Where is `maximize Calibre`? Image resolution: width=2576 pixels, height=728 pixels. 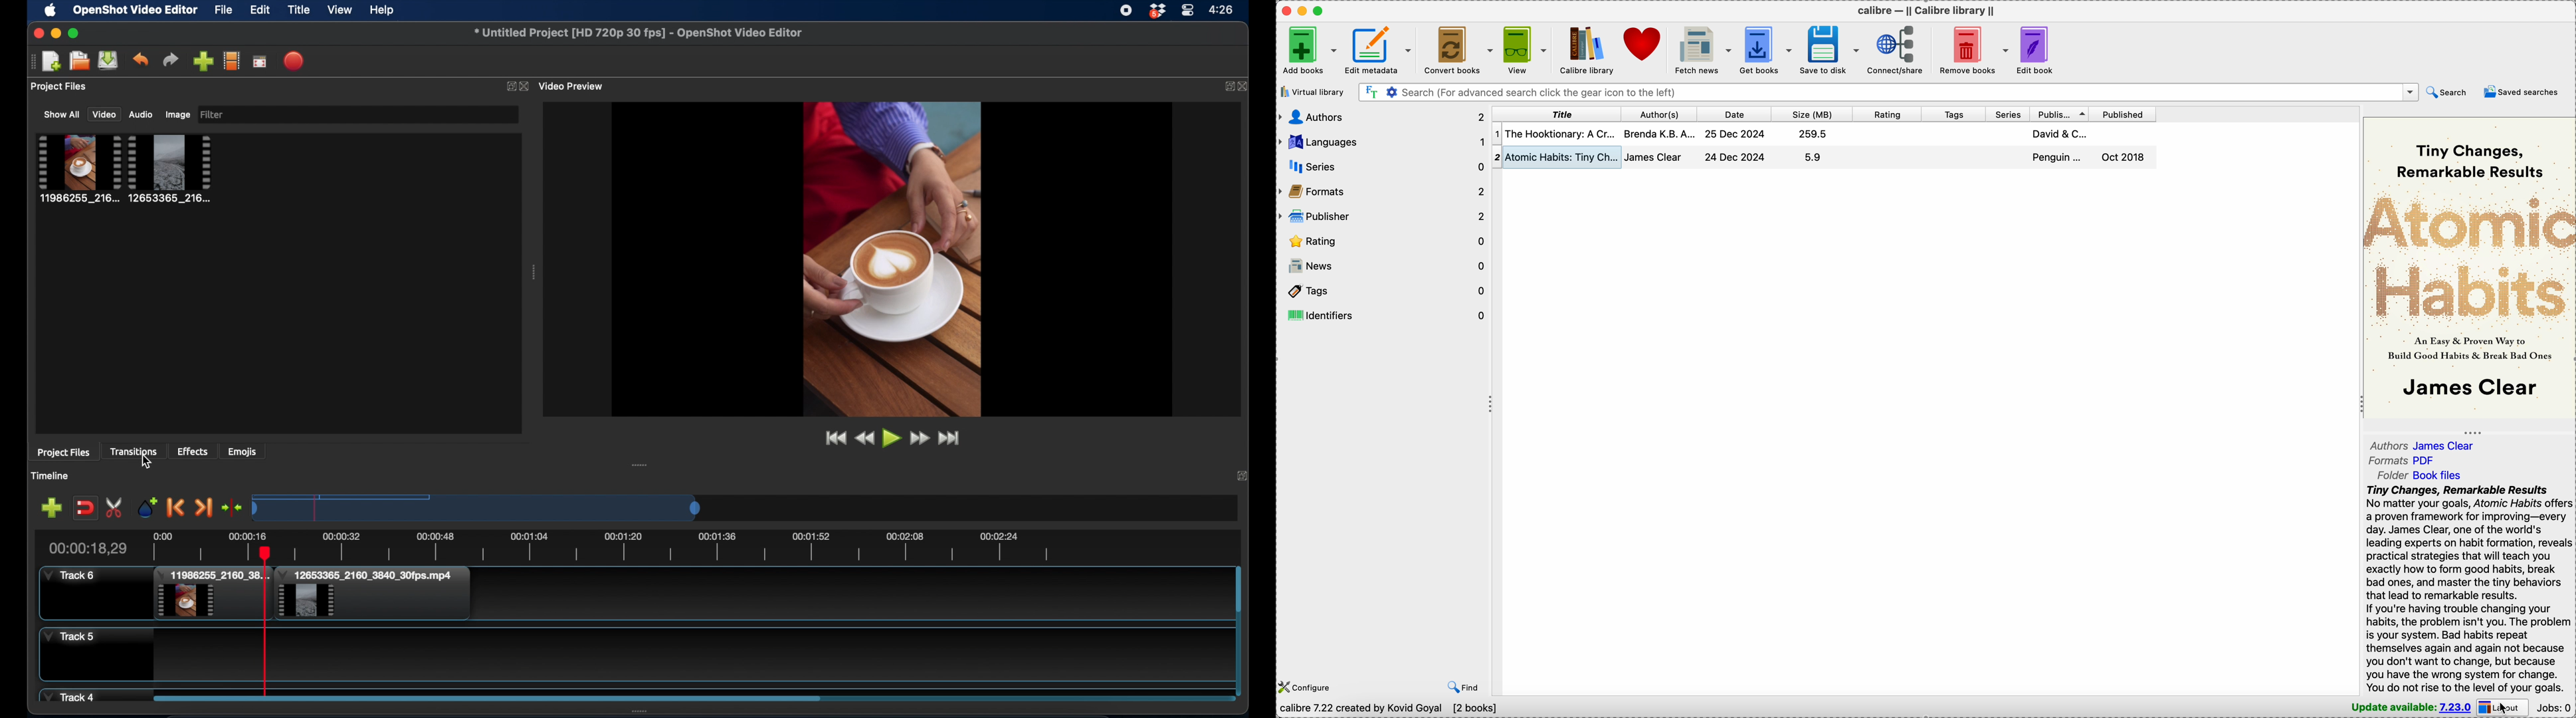 maximize Calibre is located at coordinates (1320, 11).